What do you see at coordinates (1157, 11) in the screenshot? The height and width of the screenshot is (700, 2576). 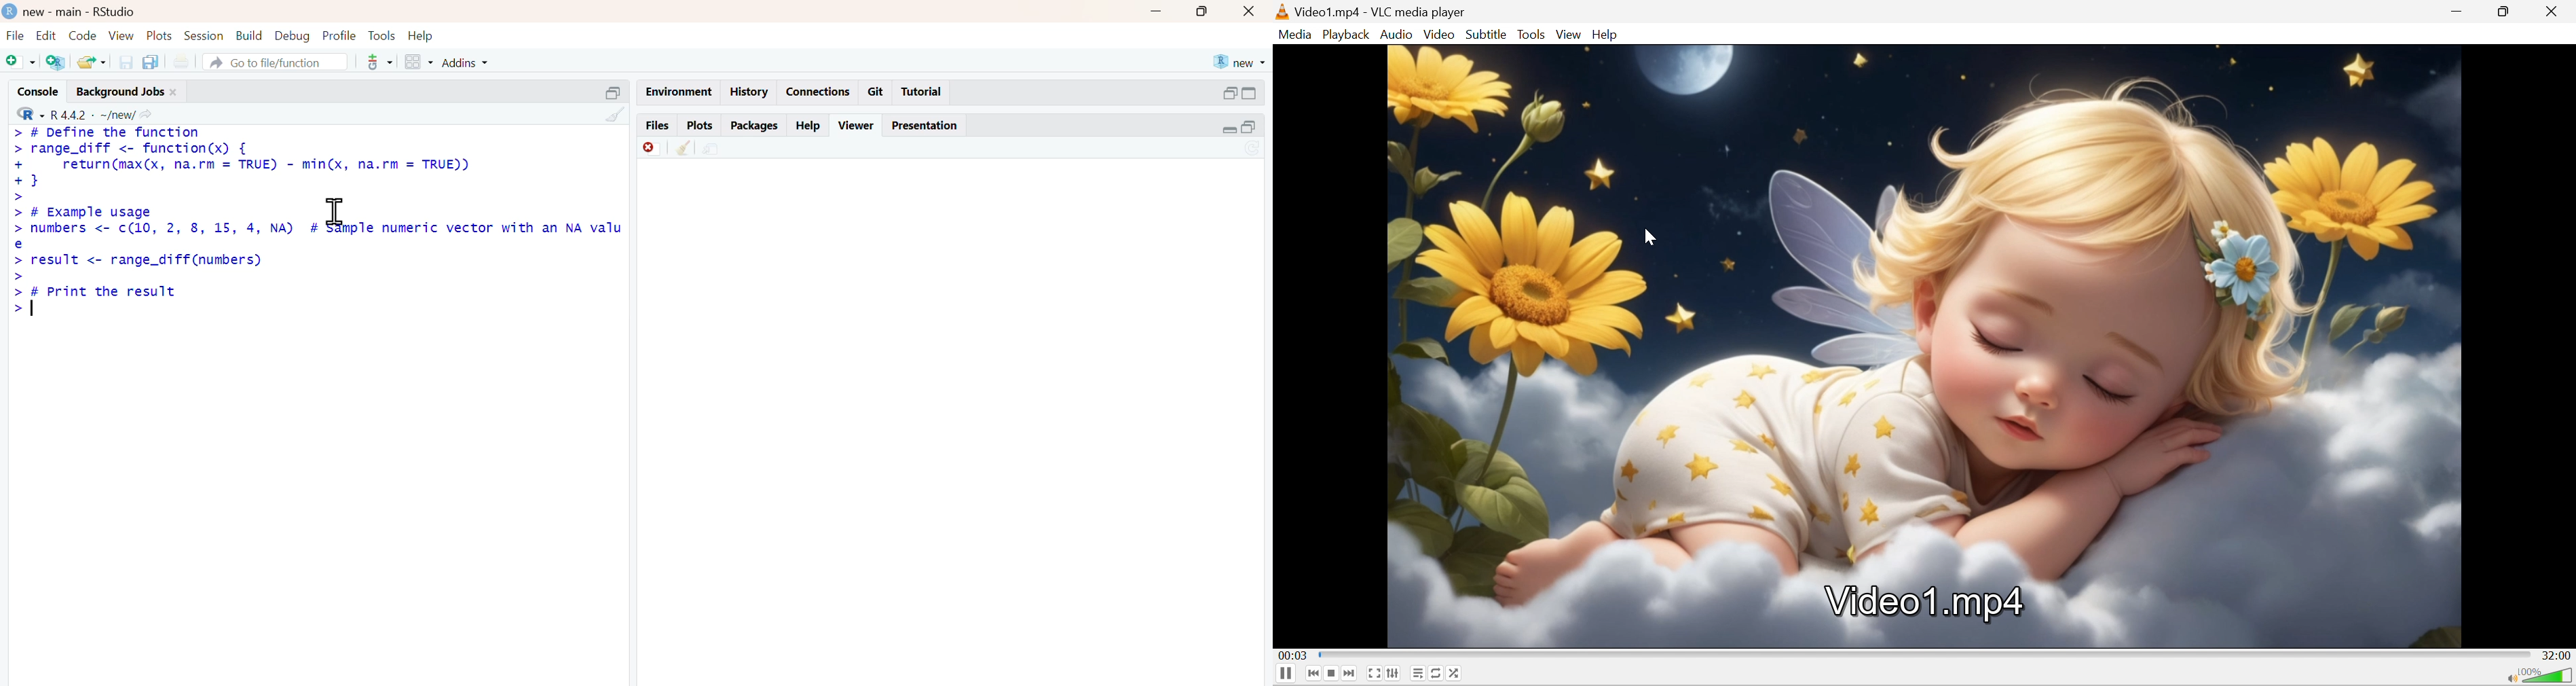 I see `minimise` at bounding box center [1157, 11].